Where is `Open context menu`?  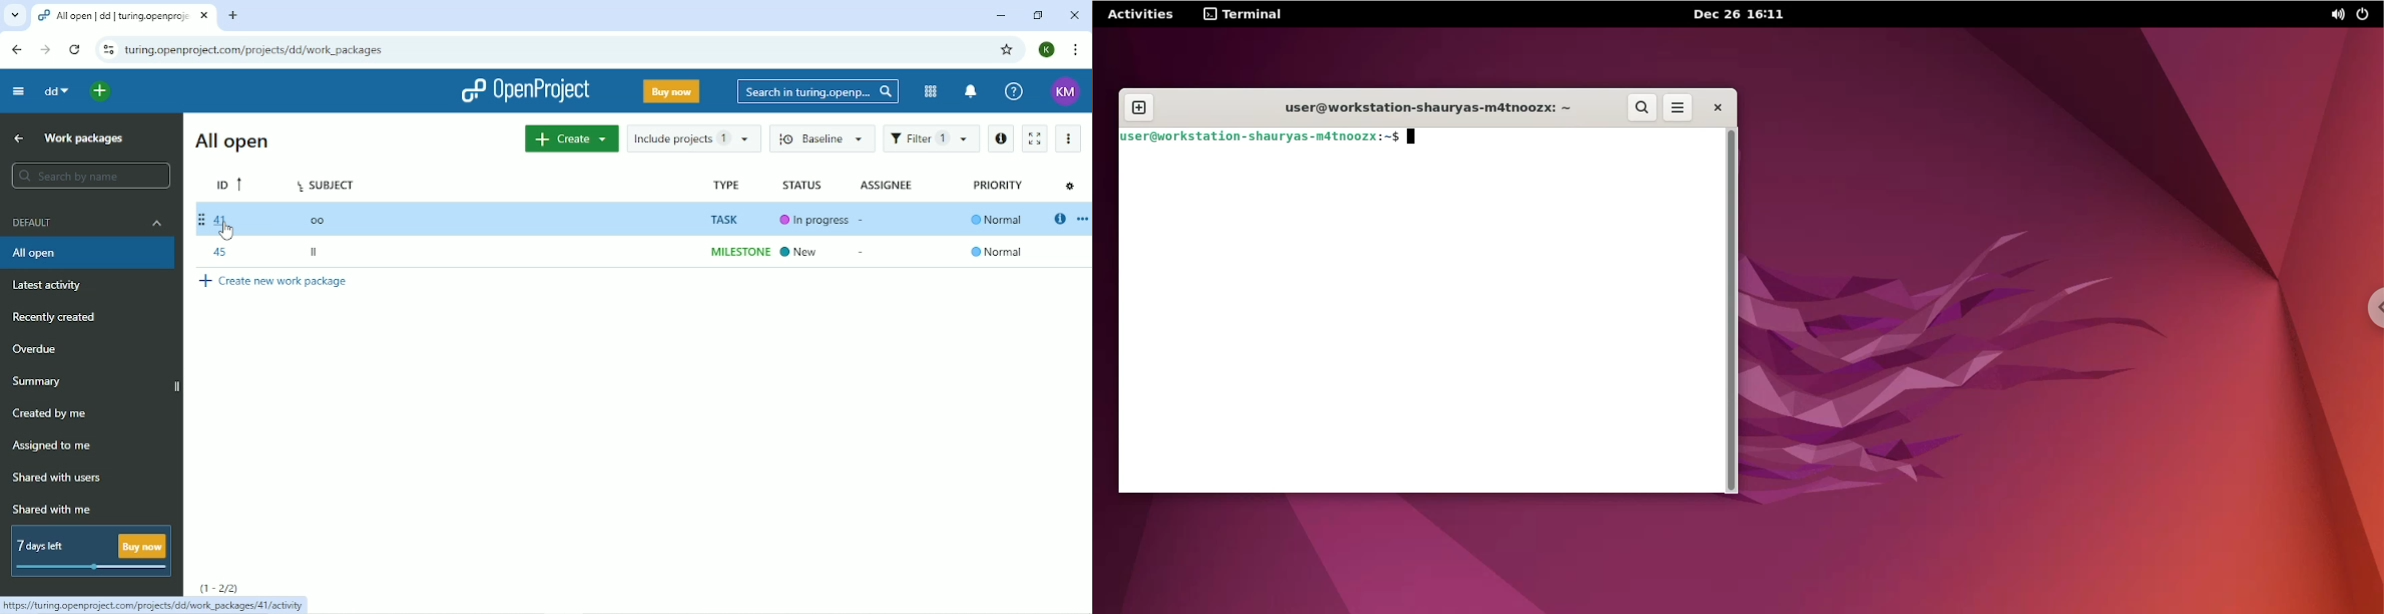
Open context menu is located at coordinates (1082, 217).